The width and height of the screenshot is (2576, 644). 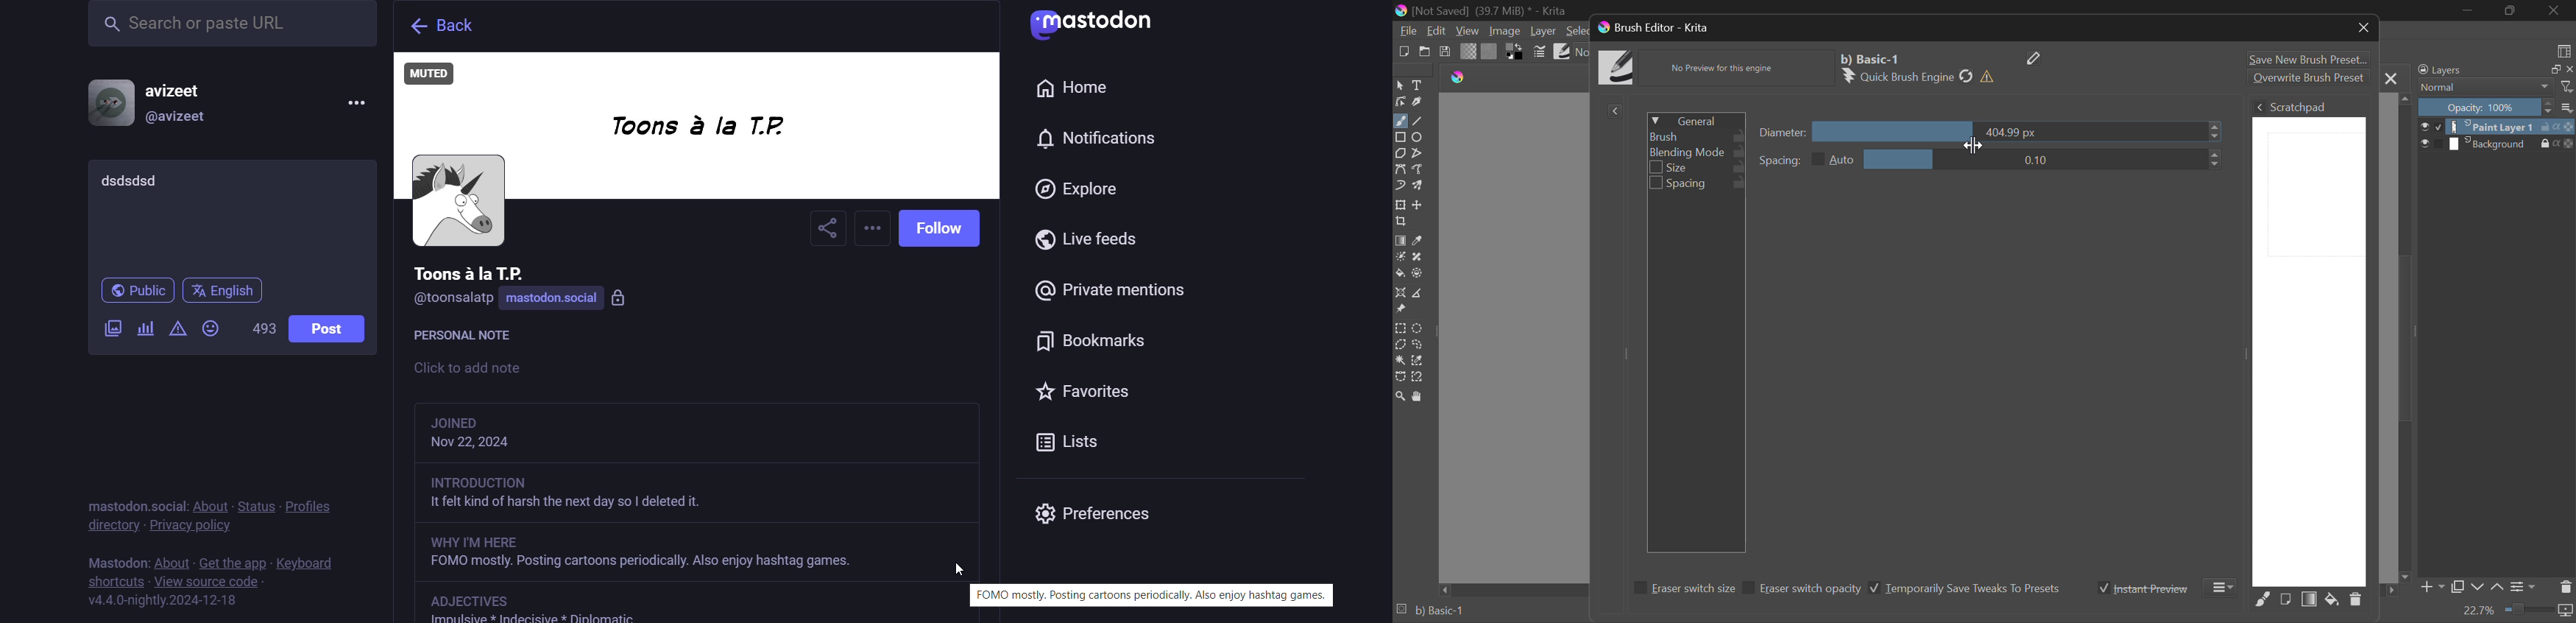 What do you see at coordinates (1469, 51) in the screenshot?
I see `Gradient` at bounding box center [1469, 51].